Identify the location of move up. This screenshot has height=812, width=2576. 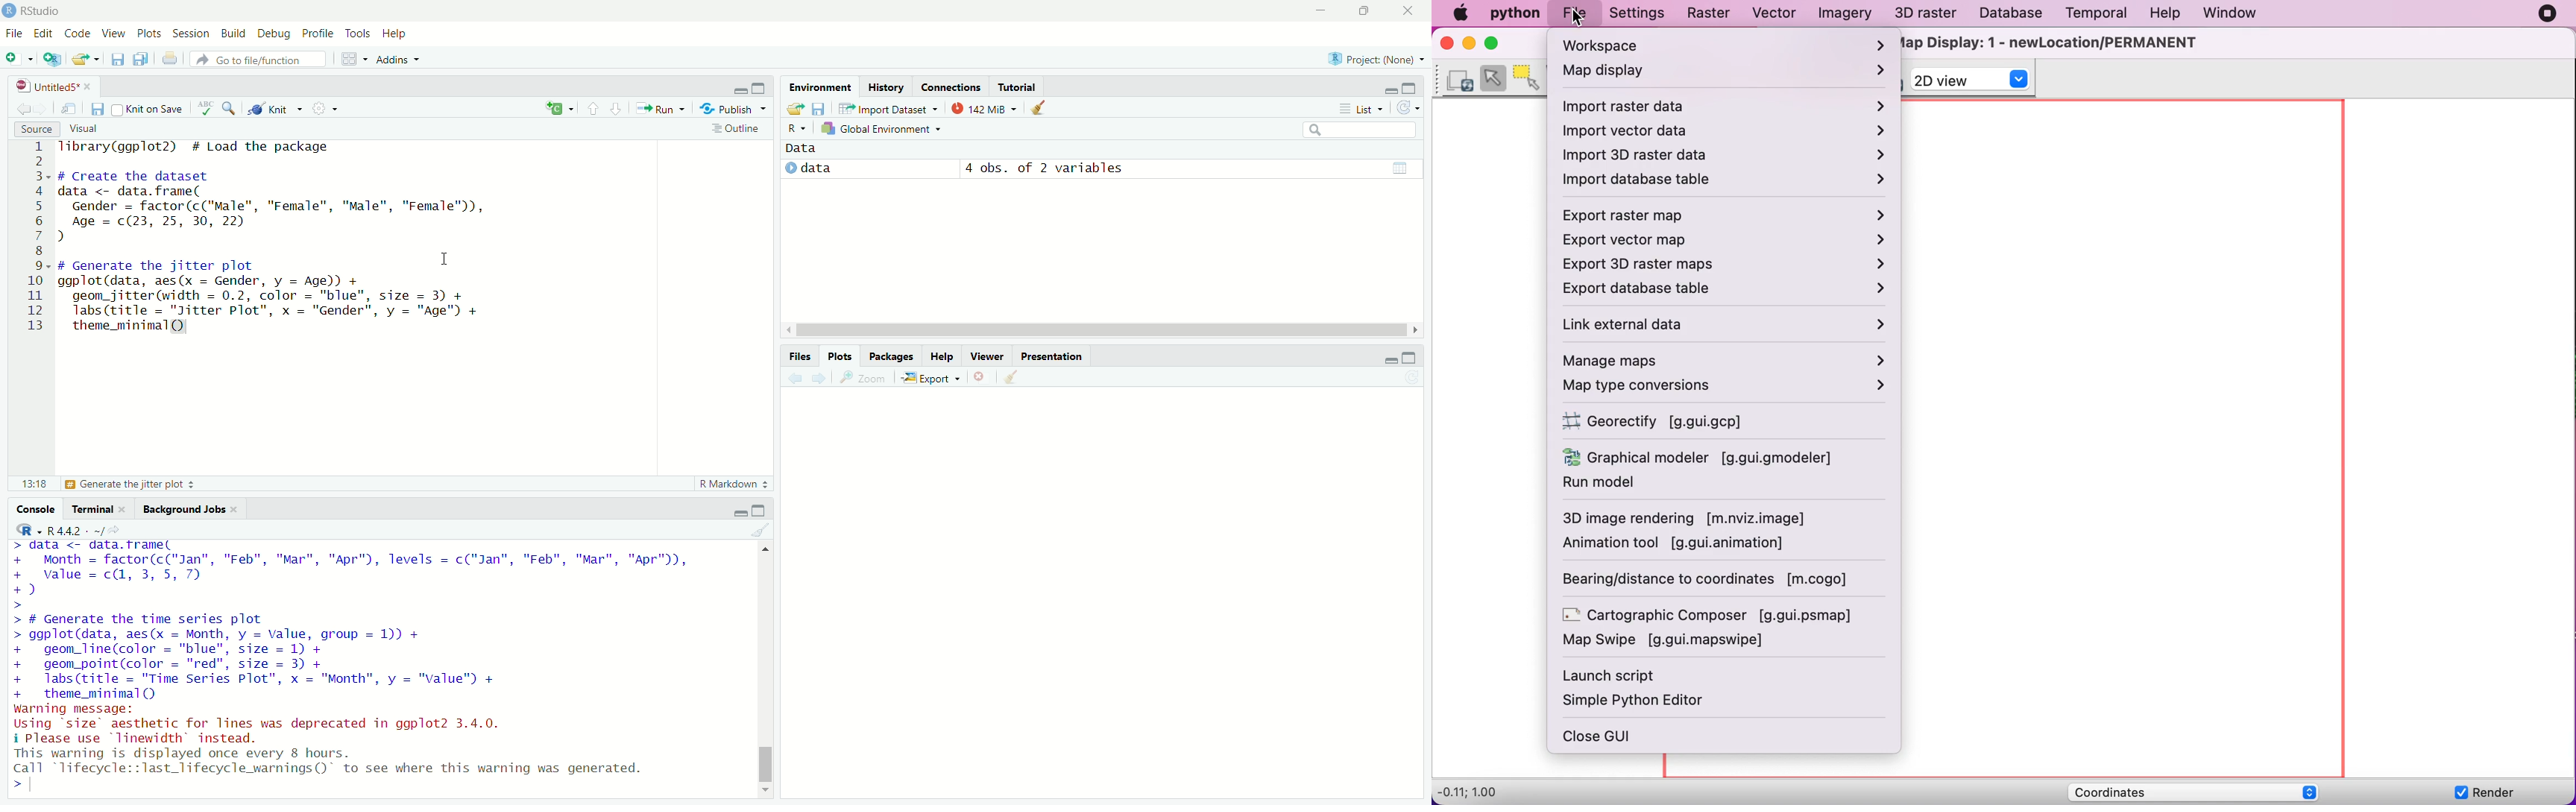
(764, 549).